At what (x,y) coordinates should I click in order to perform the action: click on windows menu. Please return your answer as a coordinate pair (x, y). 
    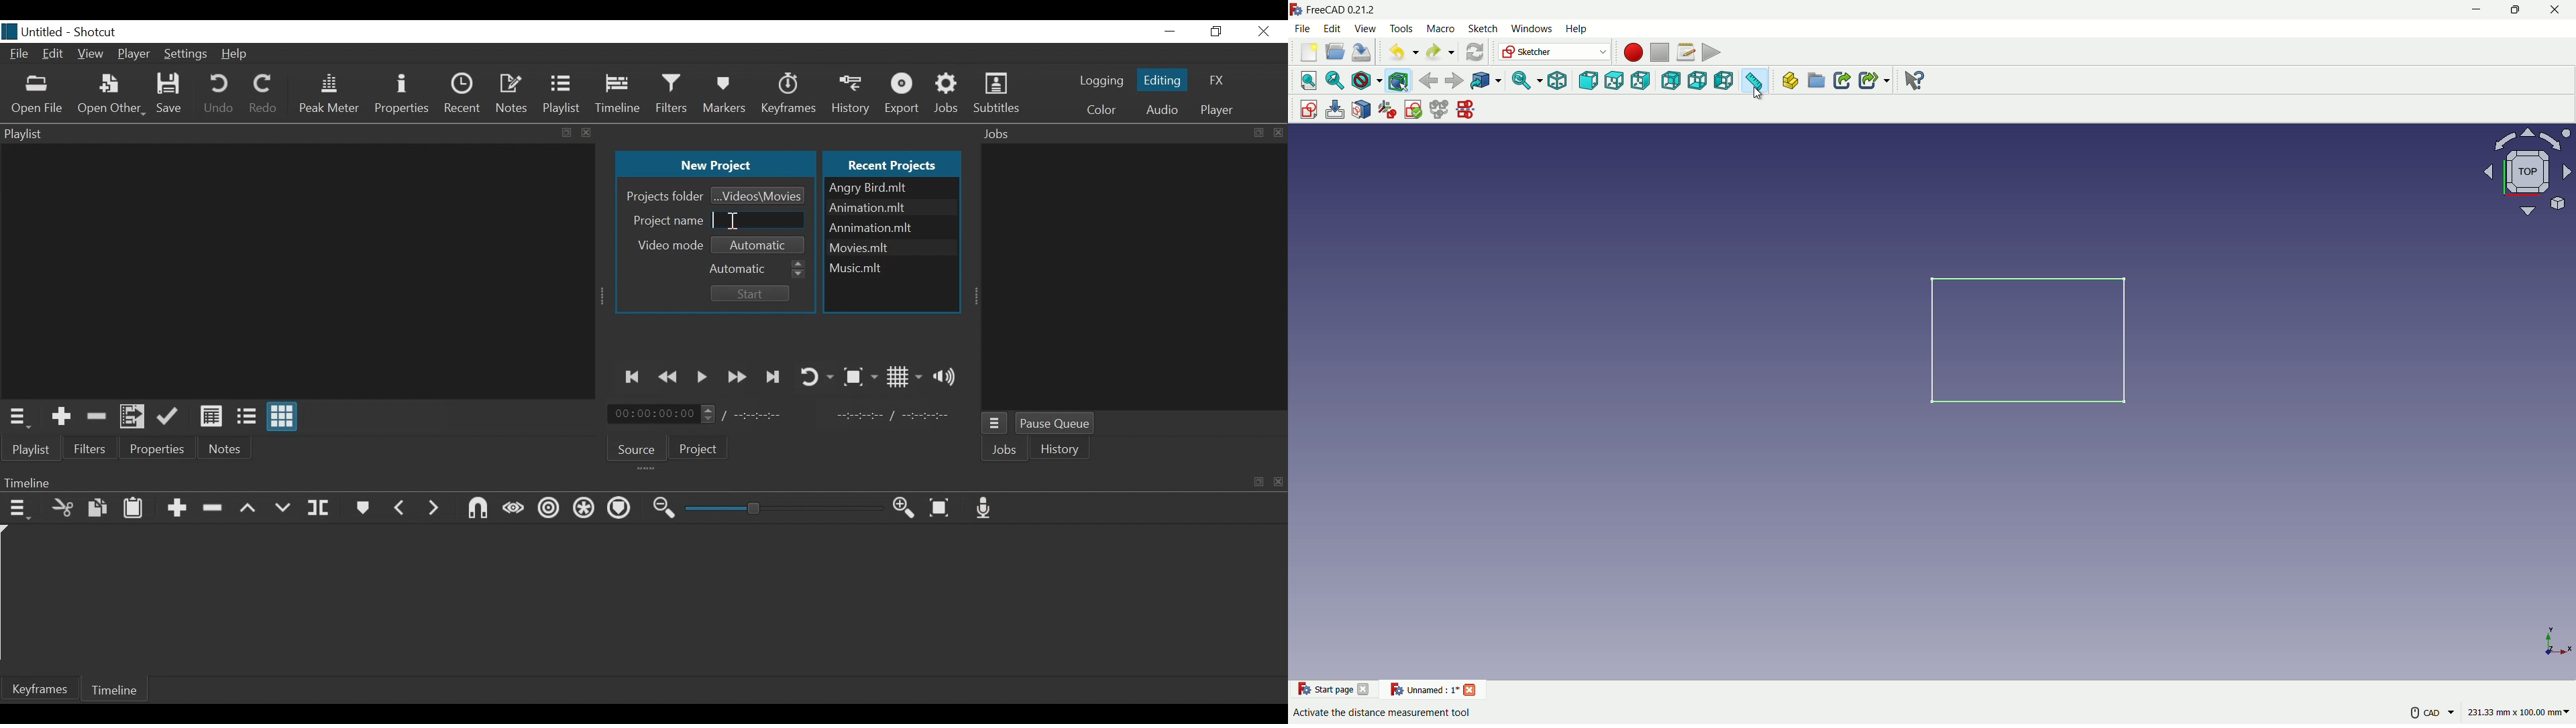
    Looking at the image, I should click on (1532, 28).